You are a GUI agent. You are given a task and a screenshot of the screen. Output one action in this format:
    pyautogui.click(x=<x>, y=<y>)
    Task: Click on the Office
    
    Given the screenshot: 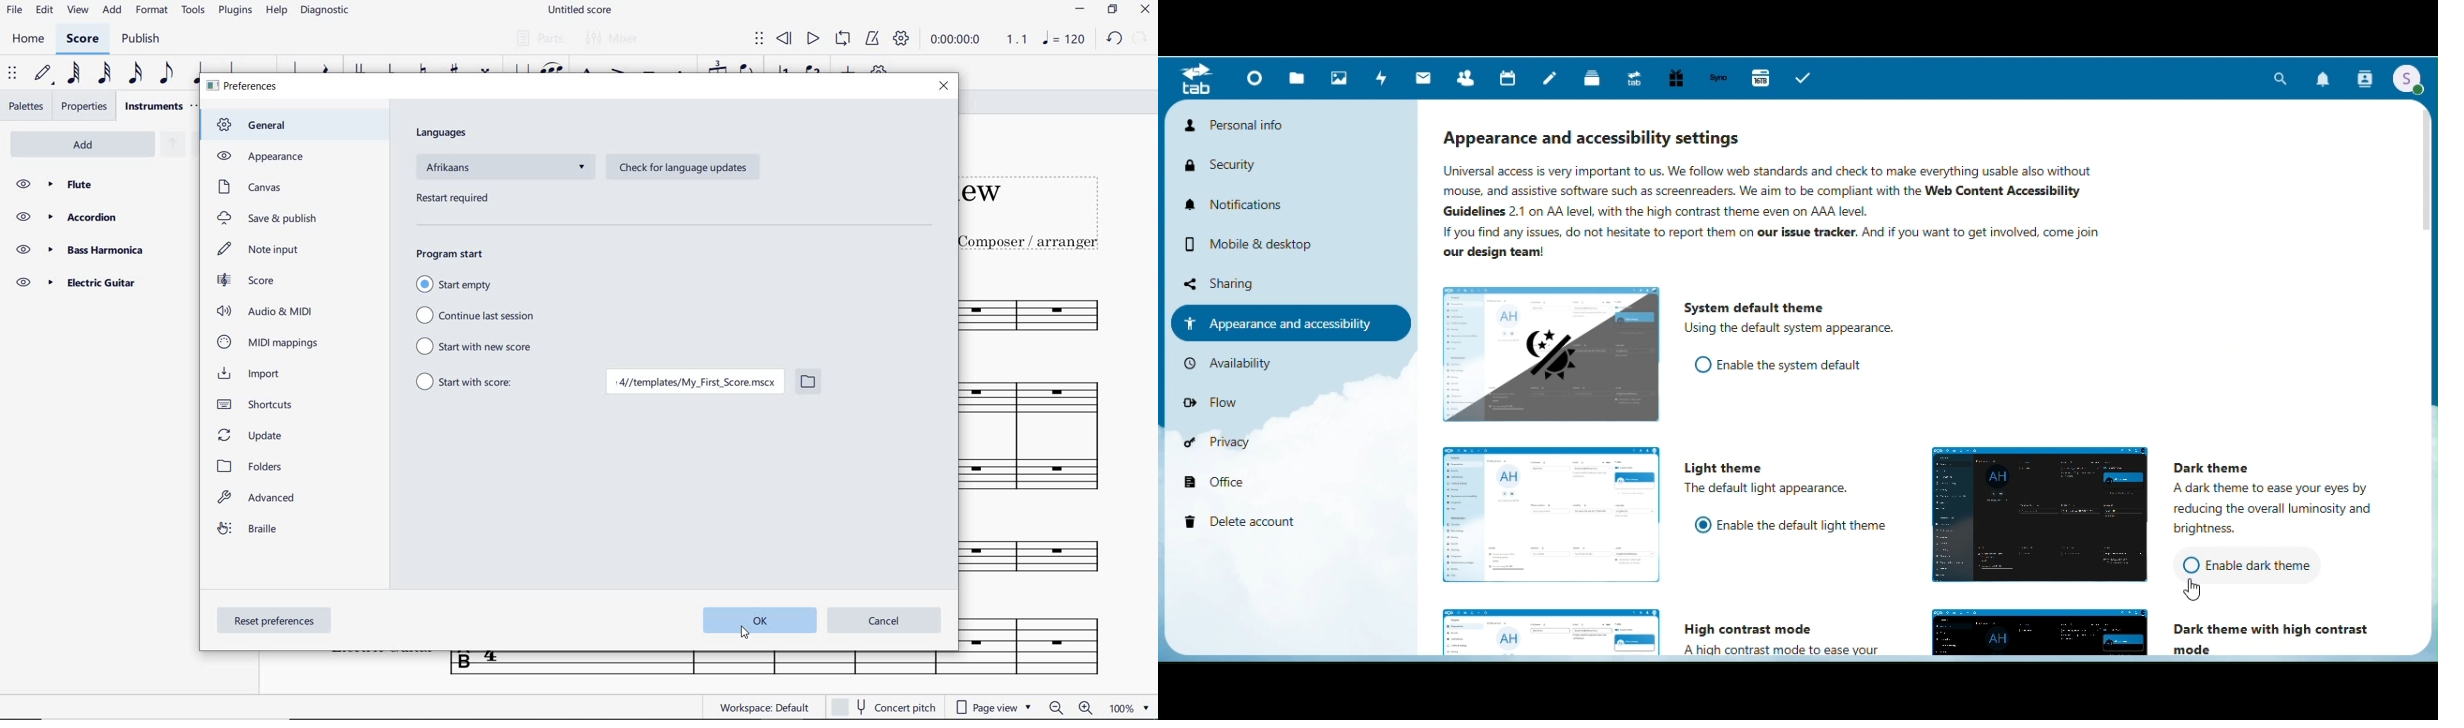 What is the action you would take?
    pyautogui.click(x=1240, y=481)
    